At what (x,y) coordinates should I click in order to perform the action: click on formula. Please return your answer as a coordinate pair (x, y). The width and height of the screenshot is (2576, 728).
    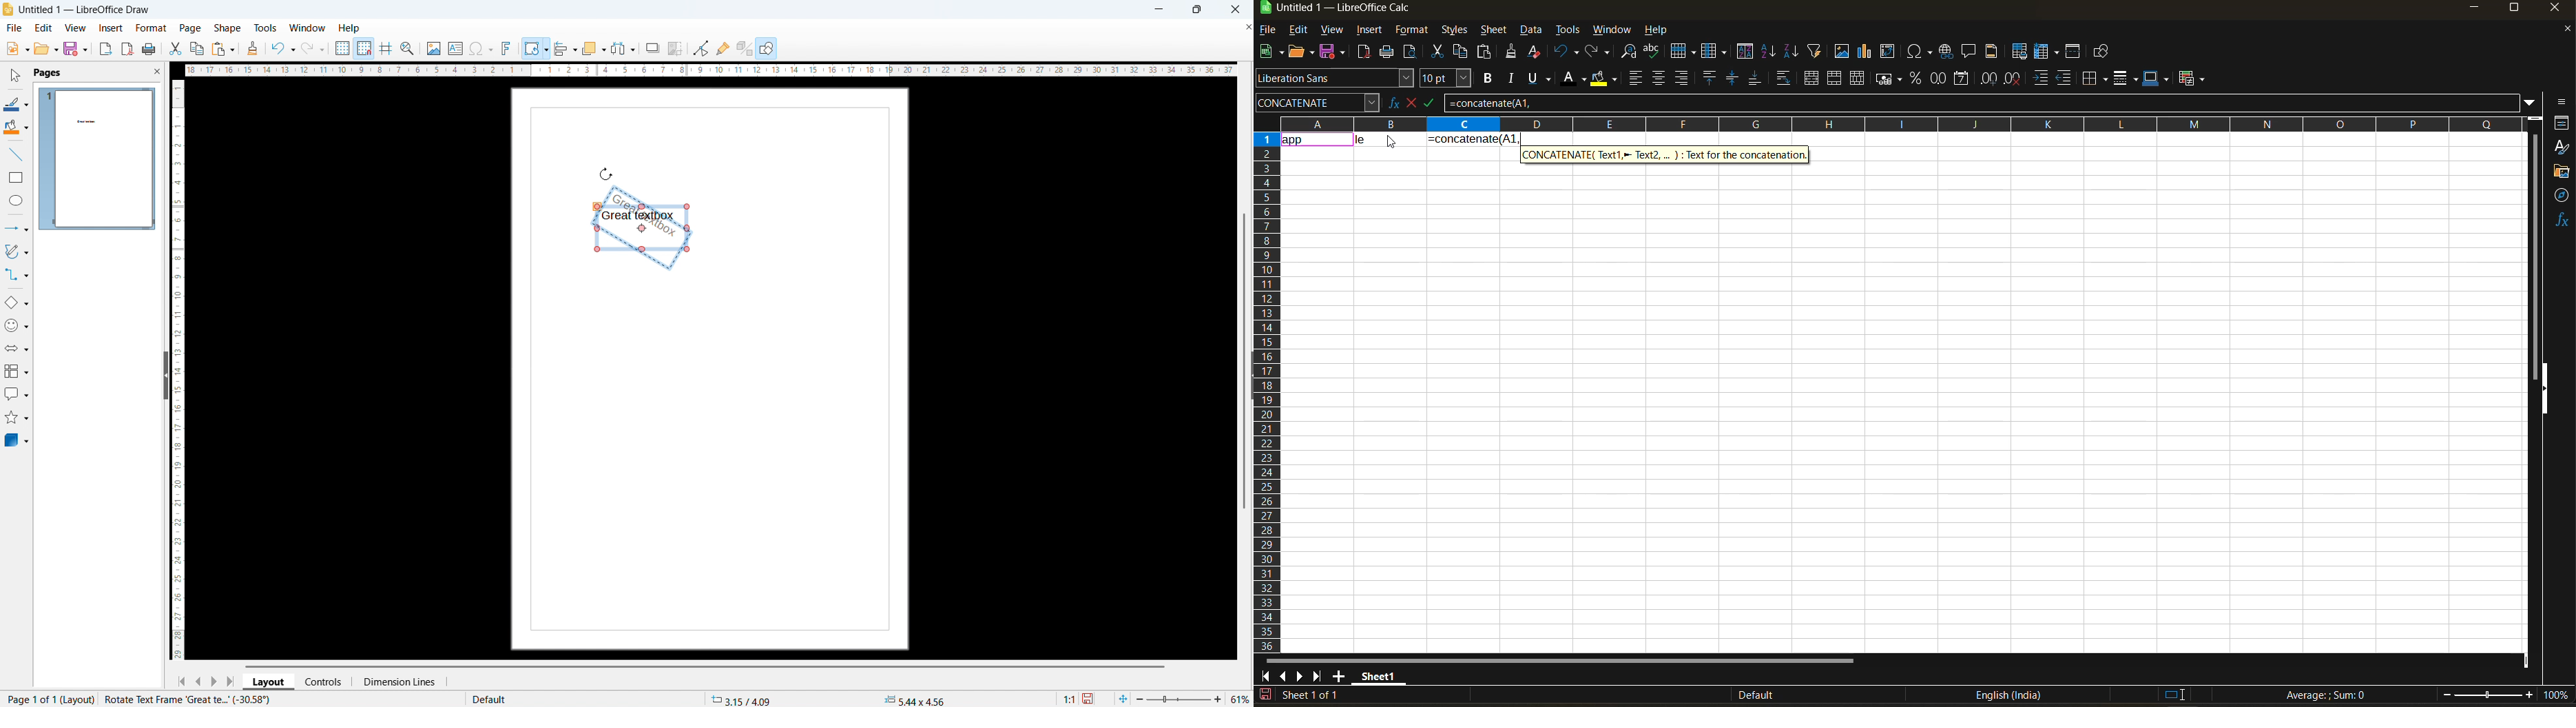
    Looking at the image, I should click on (1435, 105).